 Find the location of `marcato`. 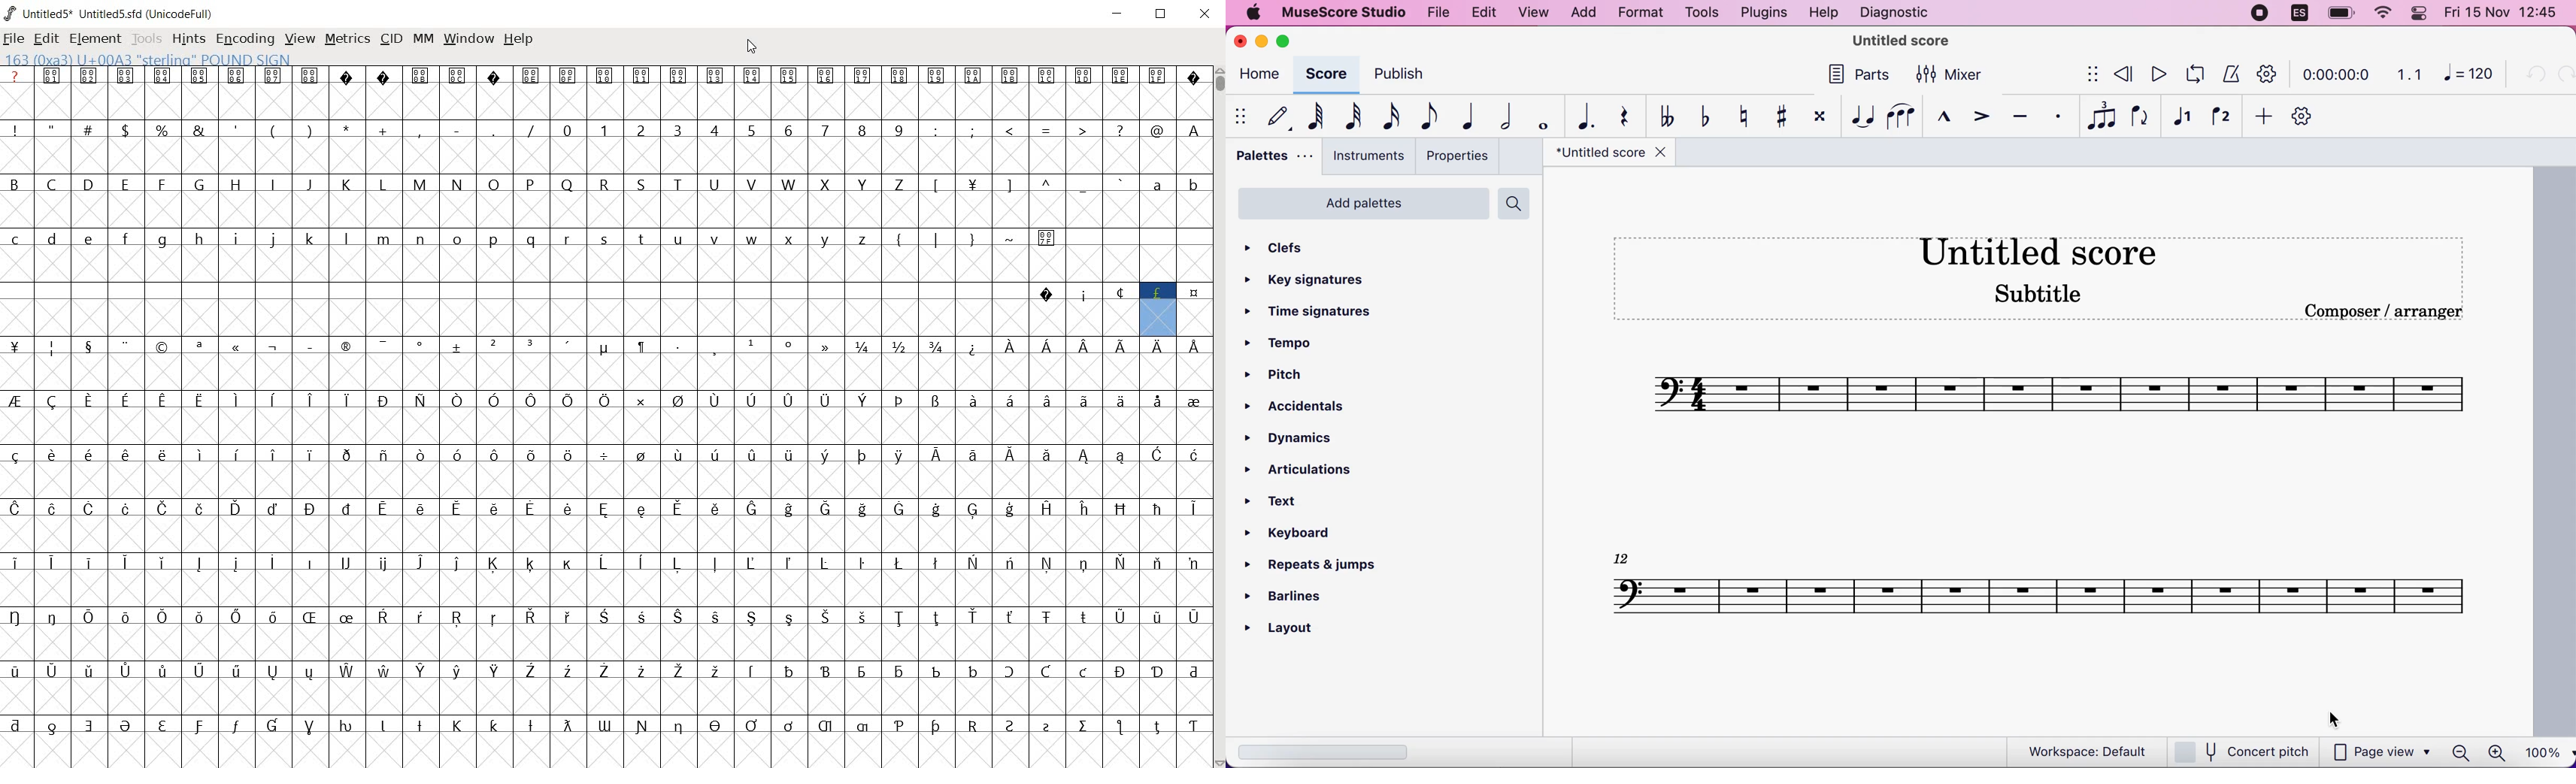

marcato is located at coordinates (1942, 112).